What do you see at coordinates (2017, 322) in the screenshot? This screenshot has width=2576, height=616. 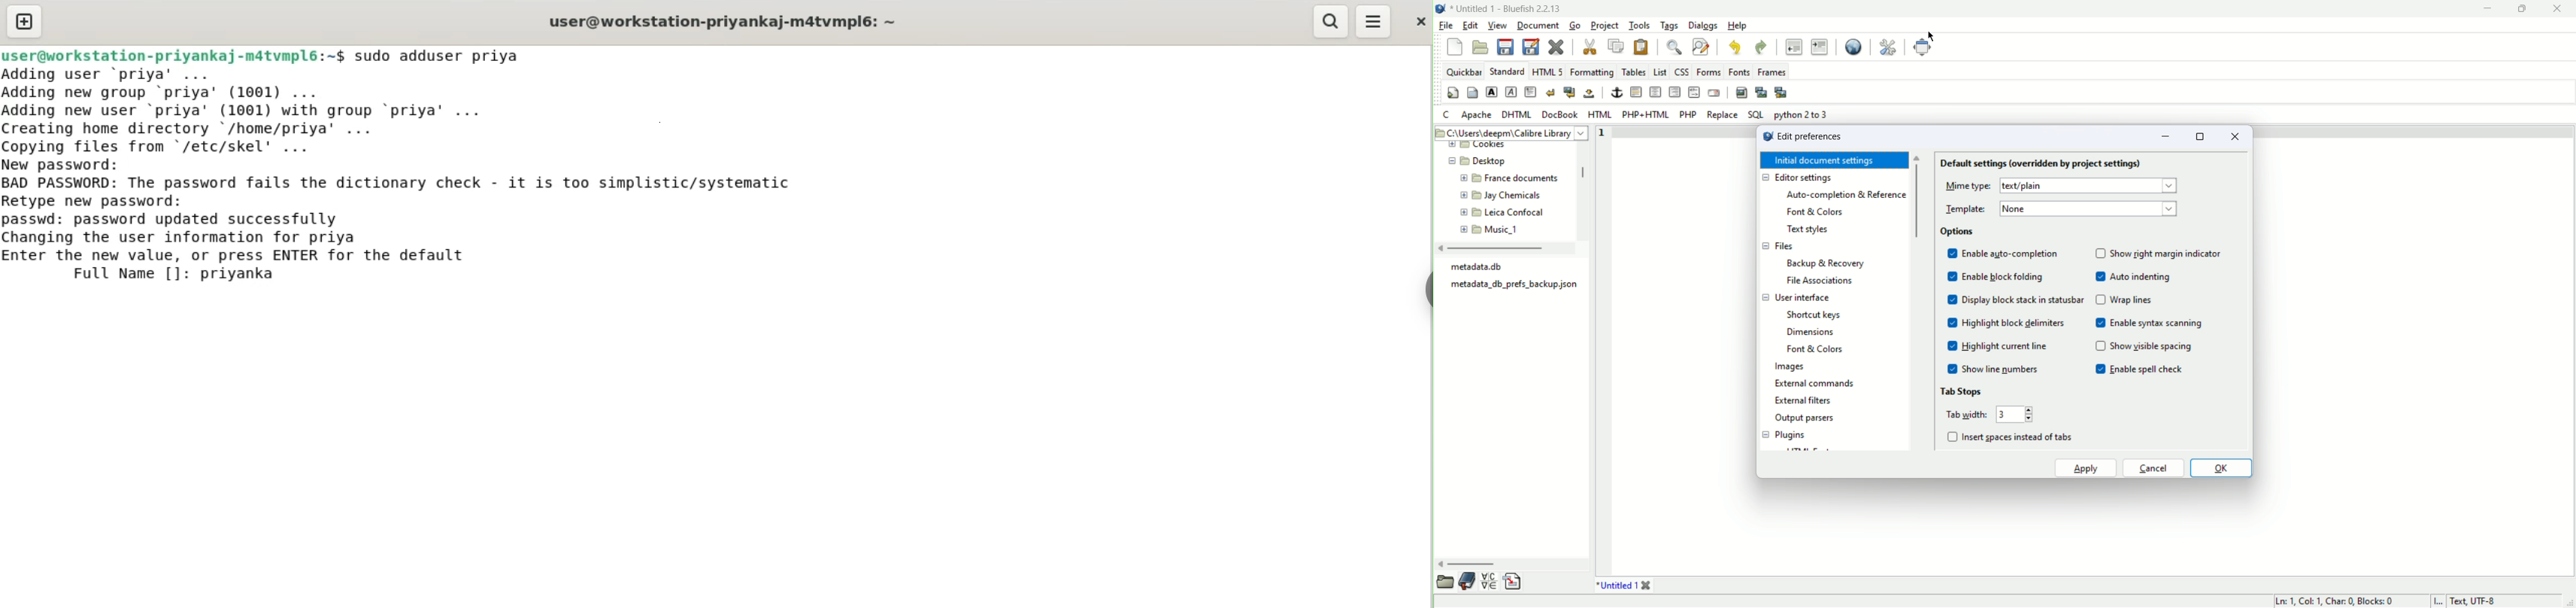 I see `highlight block delimiters` at bounding box center [2017, 322].